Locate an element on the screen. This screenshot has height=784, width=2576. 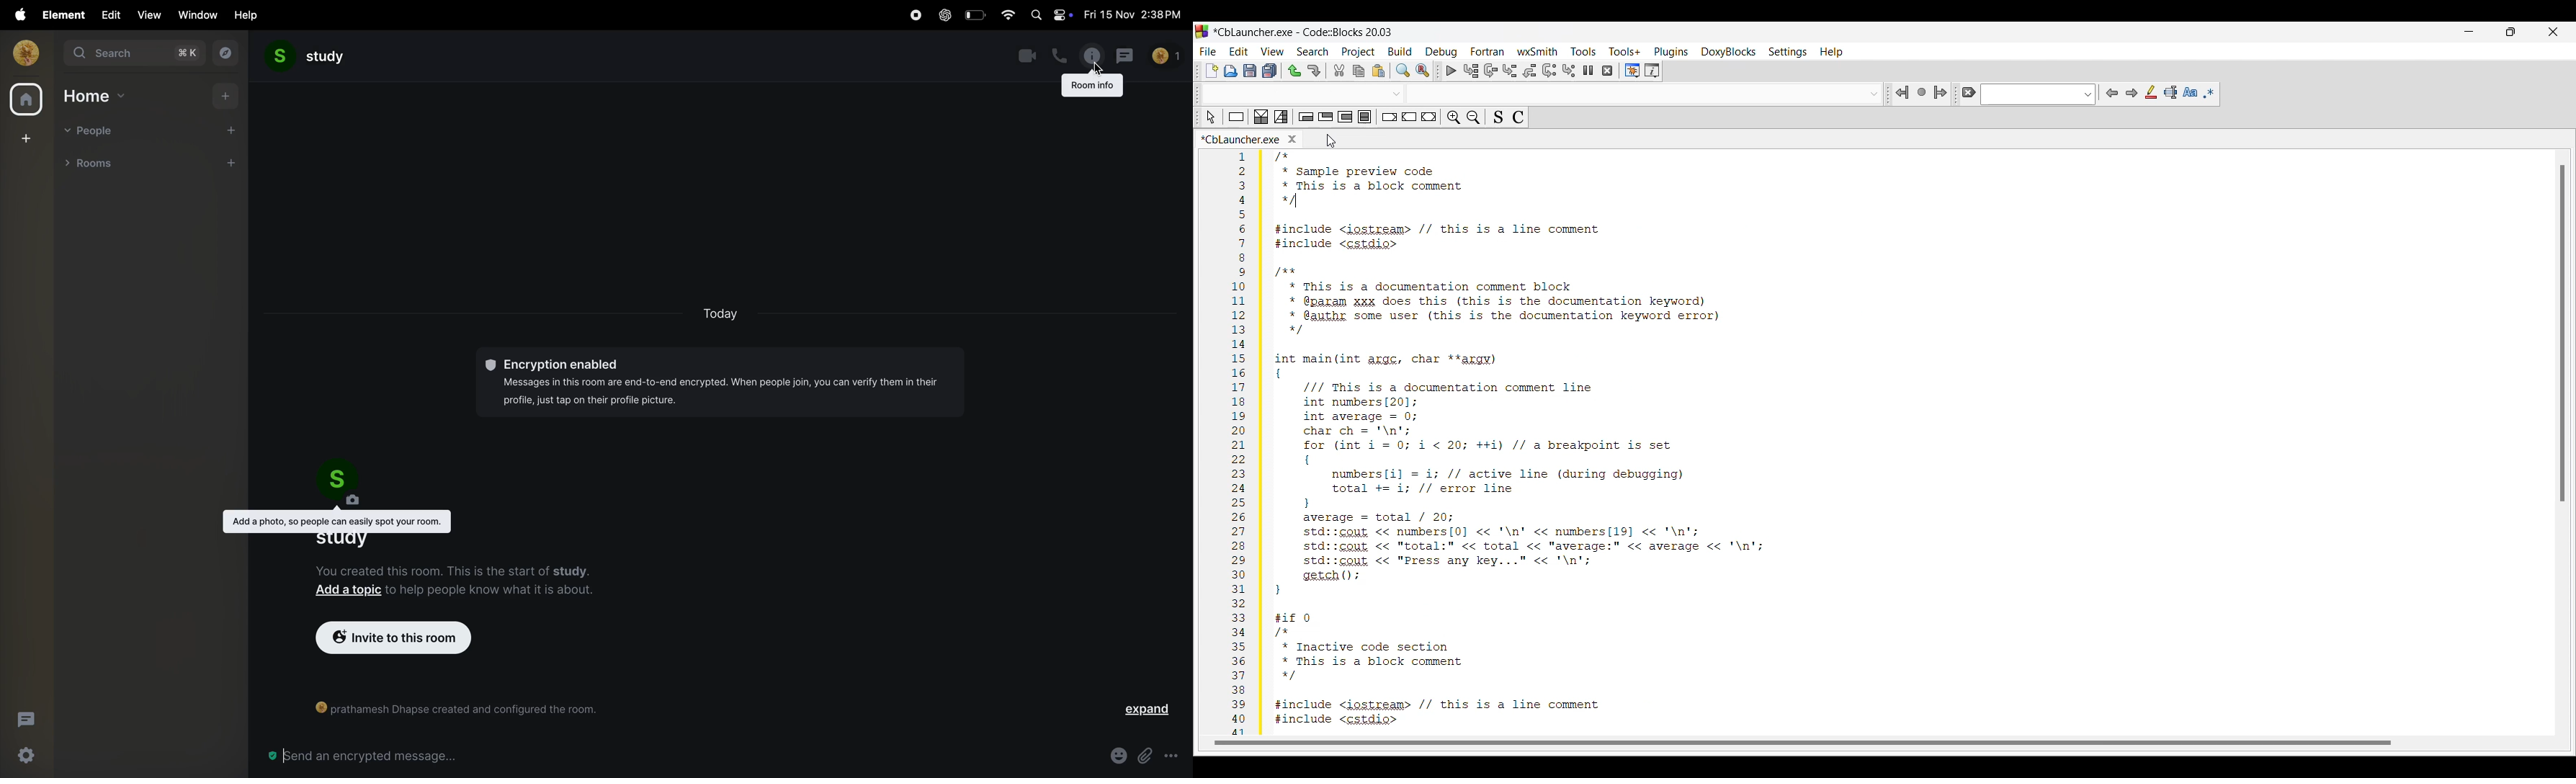
invite to room is located at coordinates (396, 638).